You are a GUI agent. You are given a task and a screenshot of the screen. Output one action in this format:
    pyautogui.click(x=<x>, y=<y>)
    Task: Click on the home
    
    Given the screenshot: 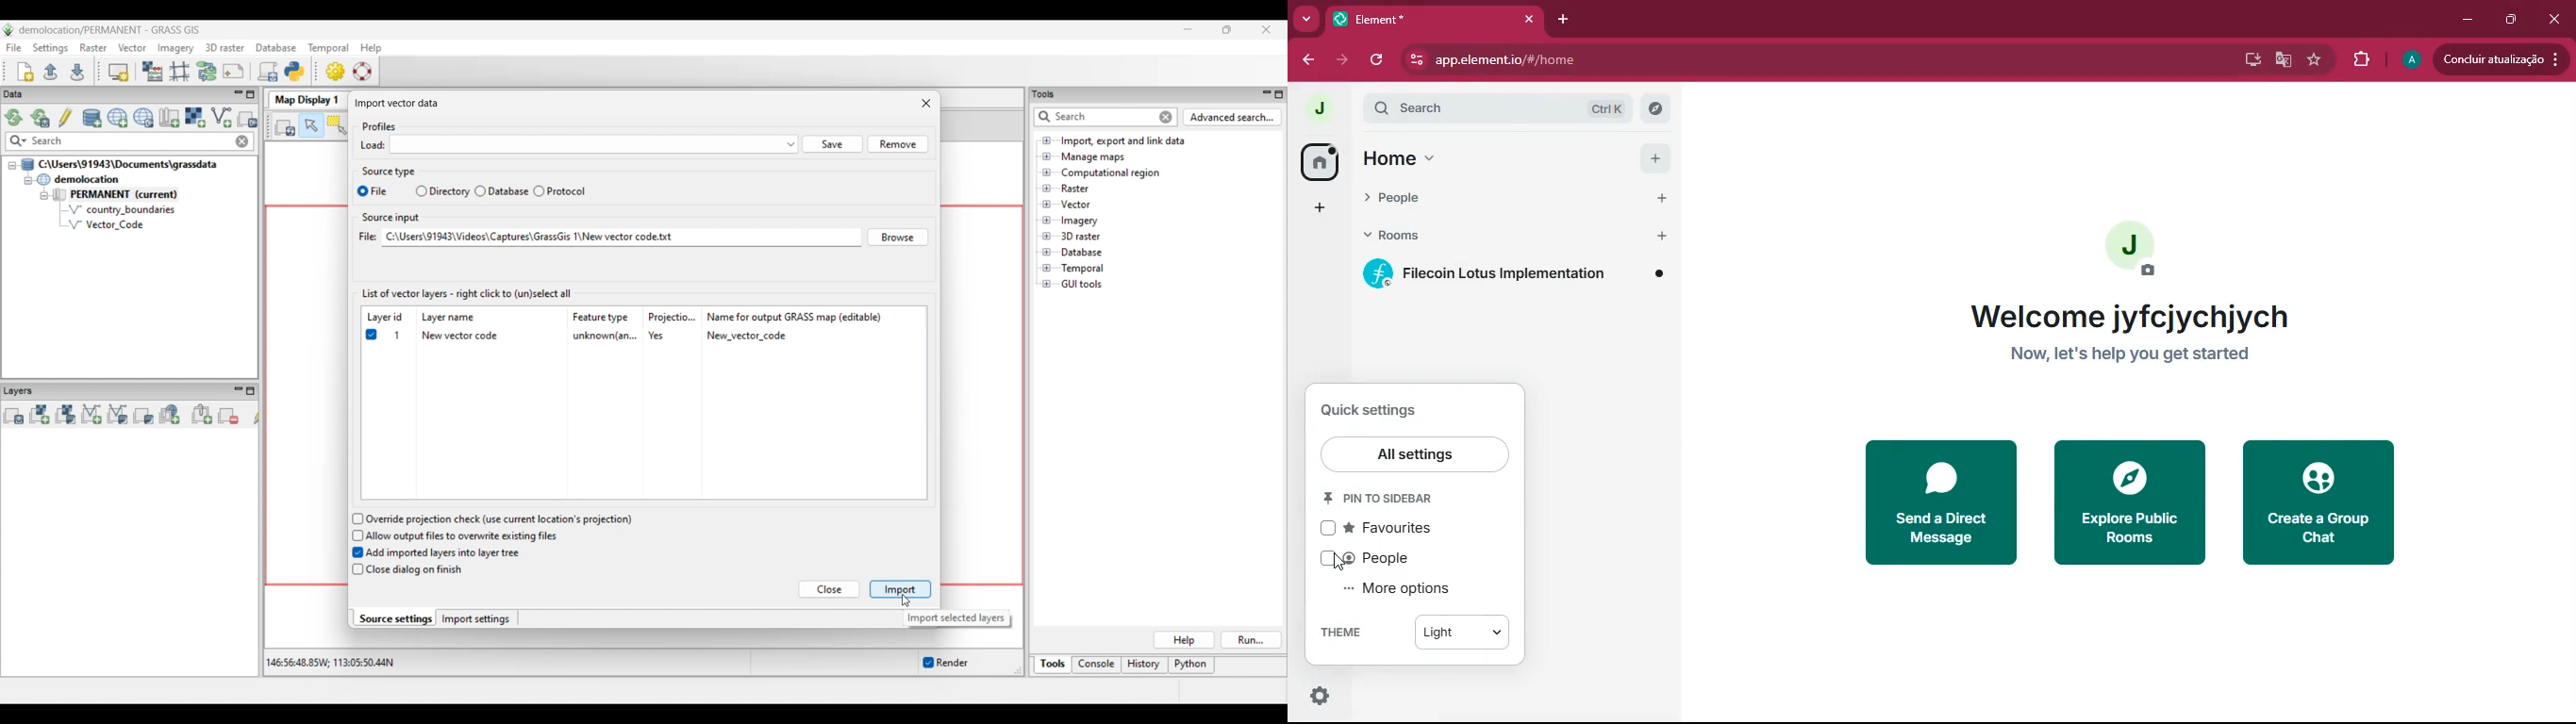 What is the action you would take?
    pyautogui.click(x=1321, y=164)
    